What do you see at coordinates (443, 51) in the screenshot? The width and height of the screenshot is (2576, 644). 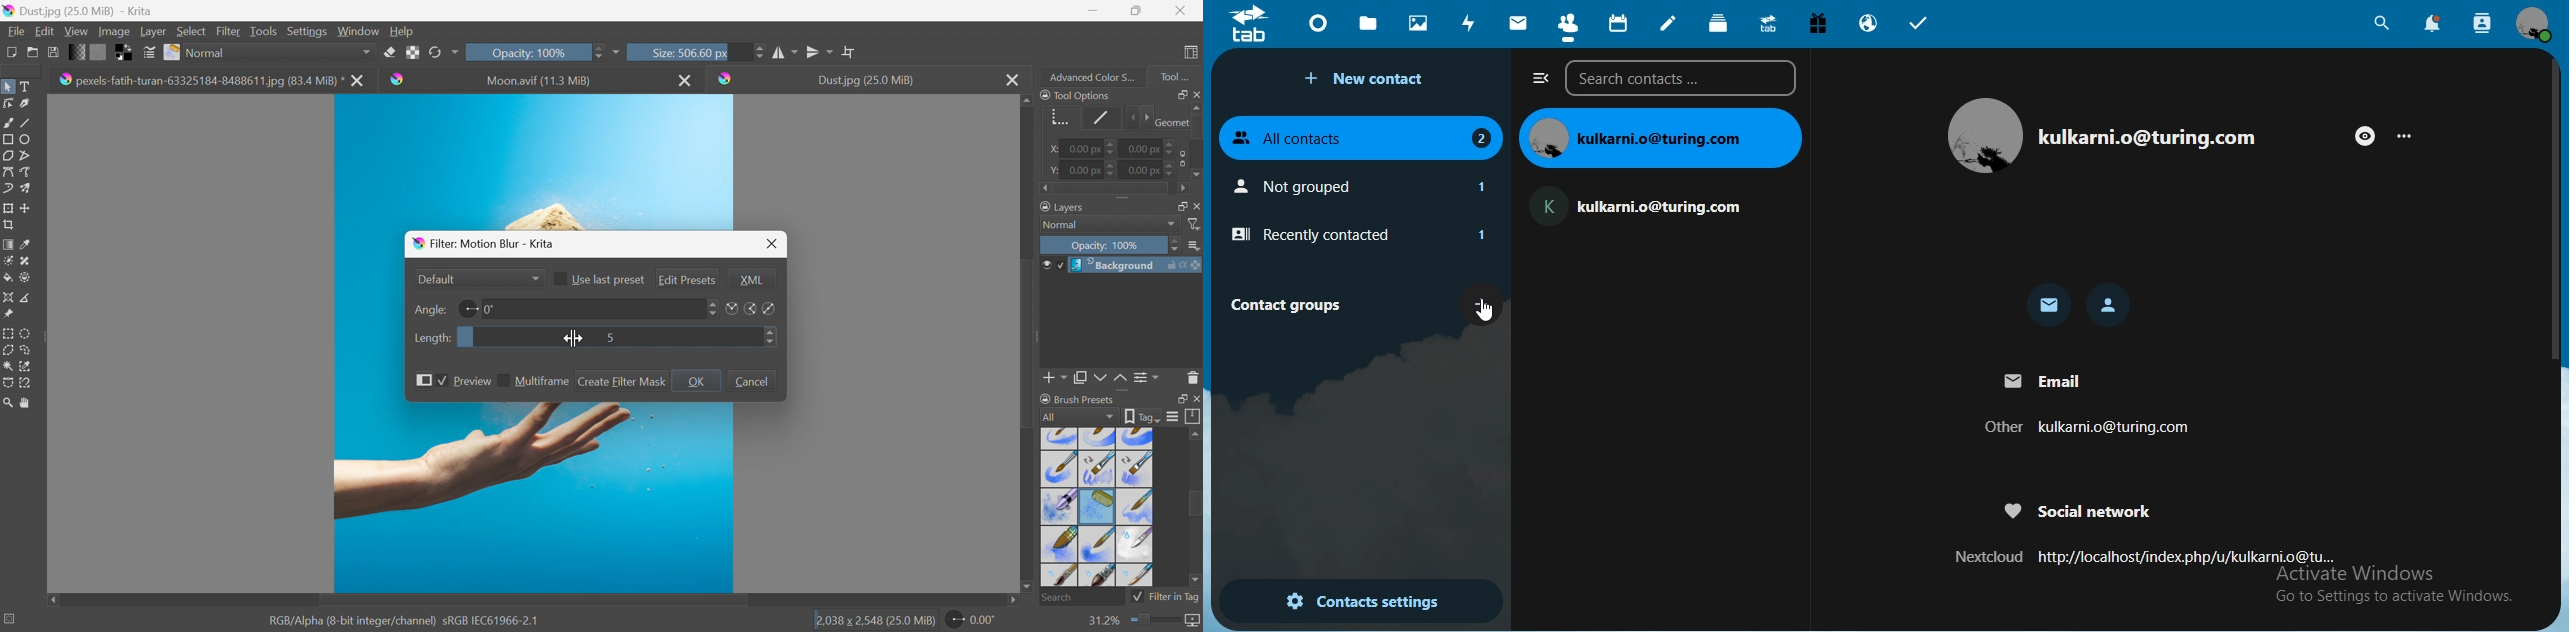 I see `Reload original preset` at bounding box center [443, 51].